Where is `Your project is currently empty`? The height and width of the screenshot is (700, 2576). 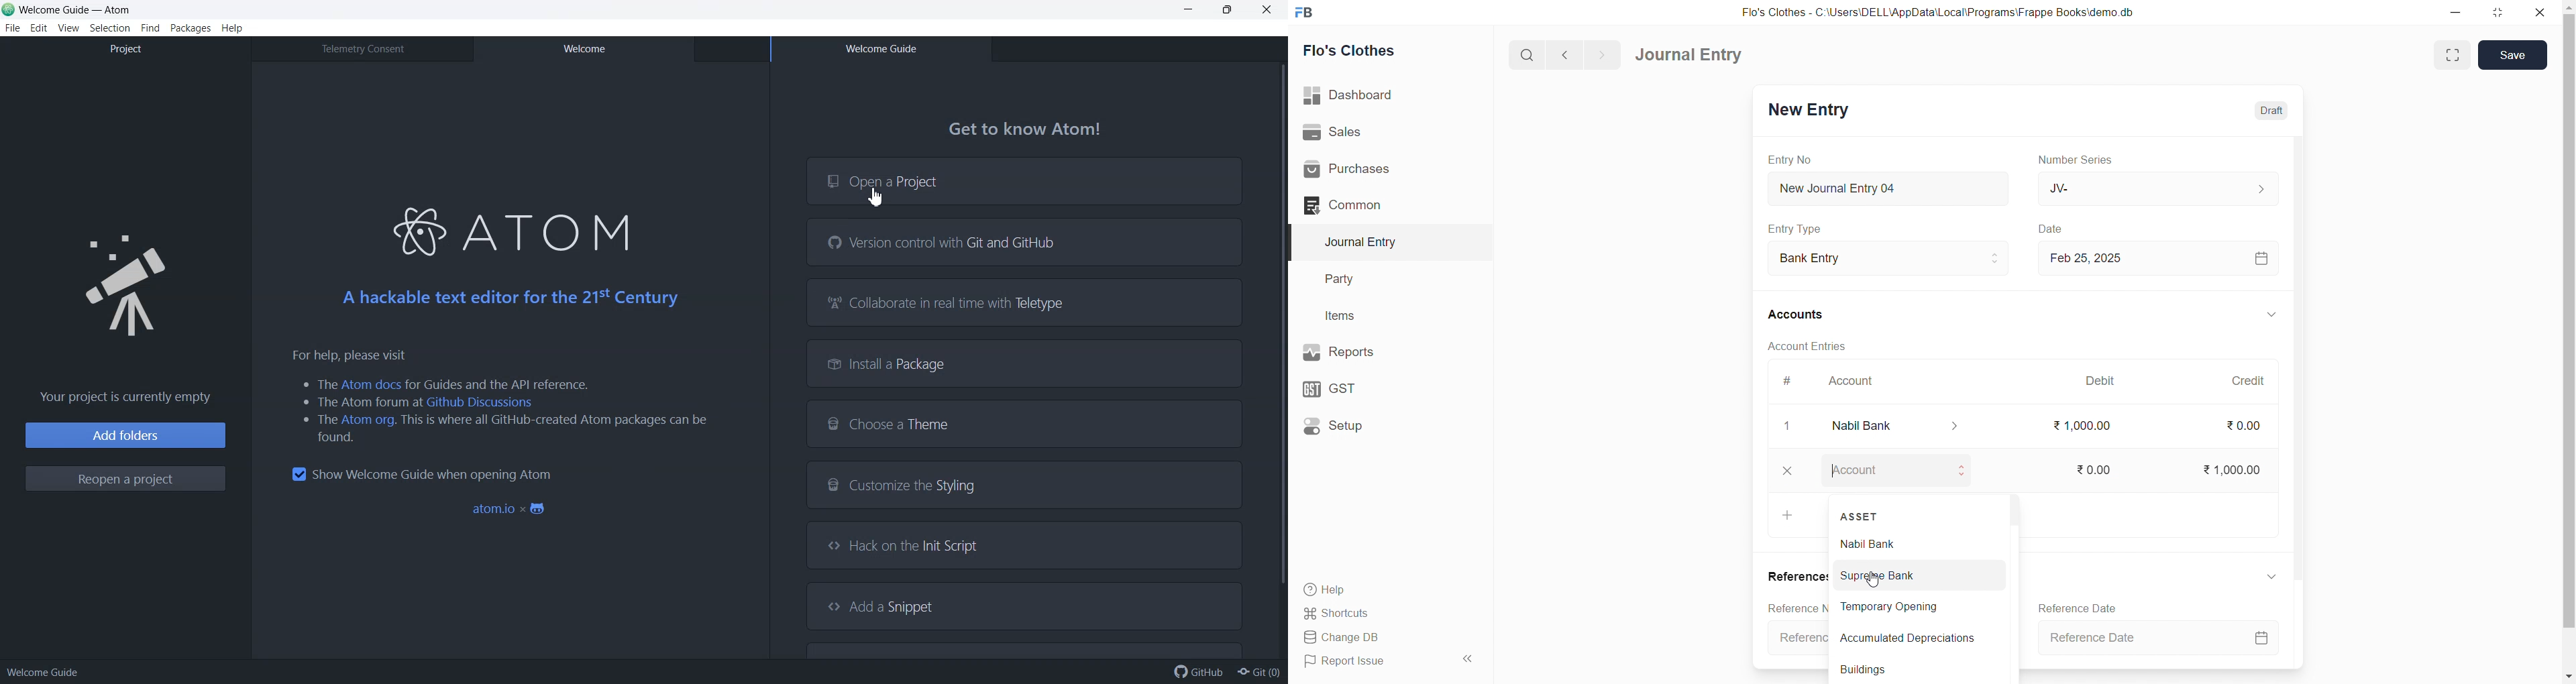
Your project is currently empty is located at coordinates (122, 398).